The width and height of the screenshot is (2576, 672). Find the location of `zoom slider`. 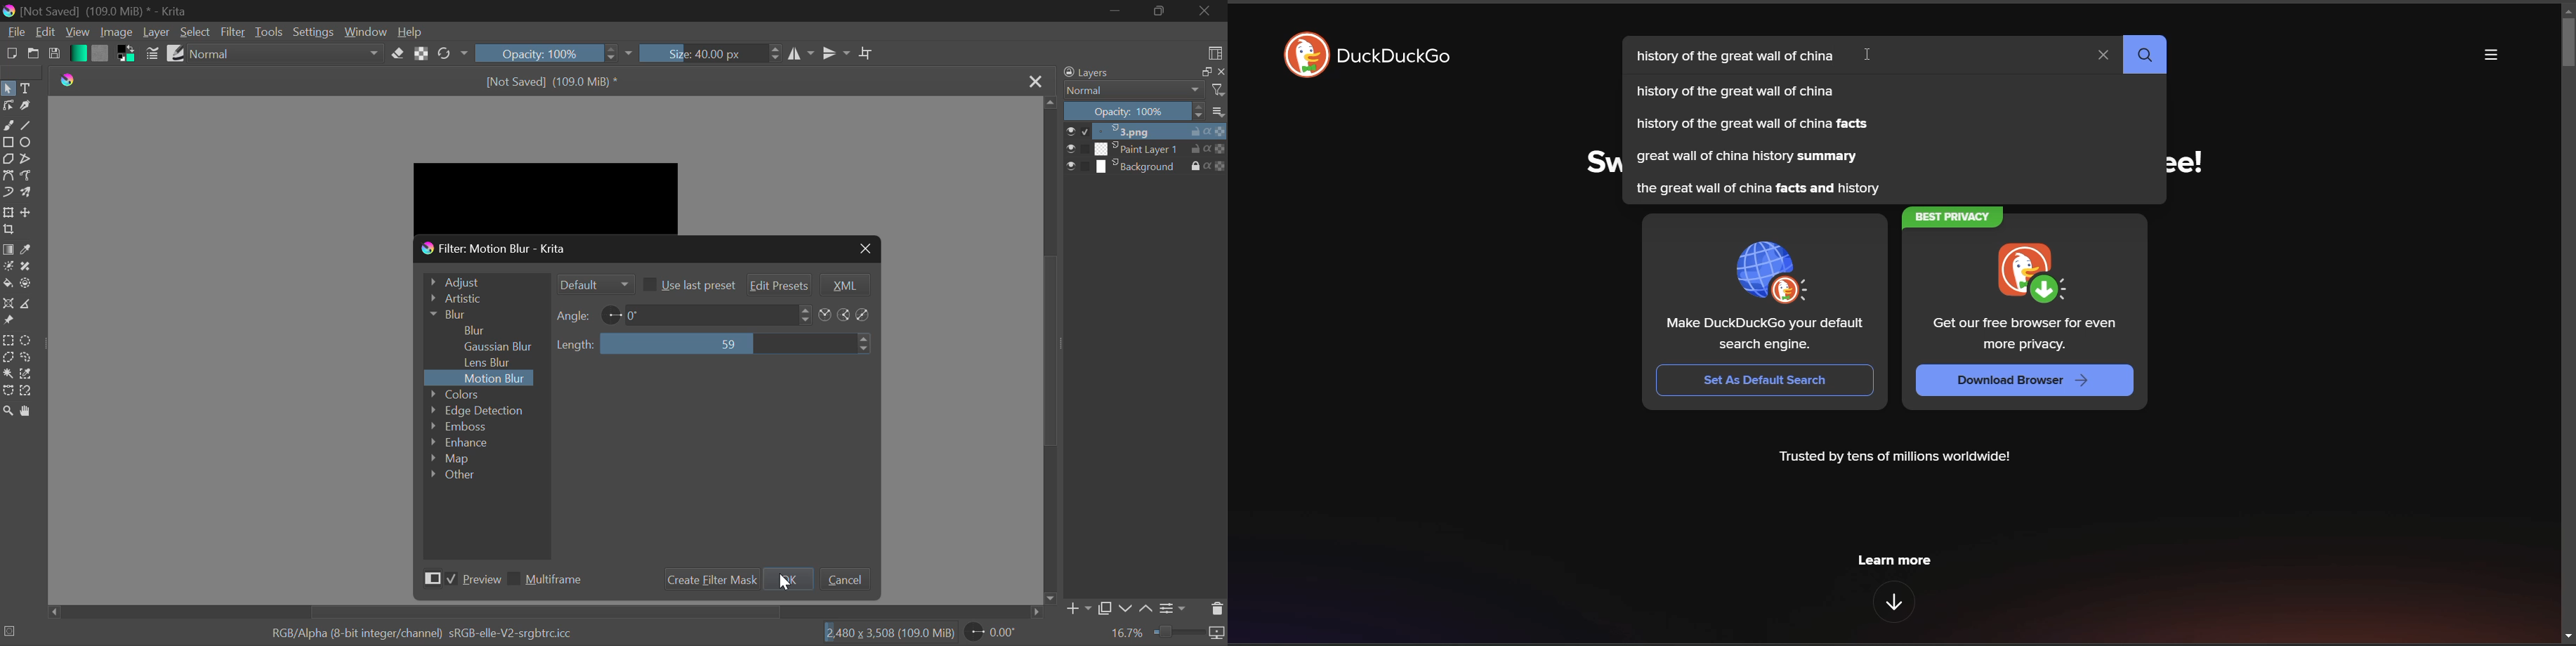

zoom slider is located at coordinates (1190, 633).